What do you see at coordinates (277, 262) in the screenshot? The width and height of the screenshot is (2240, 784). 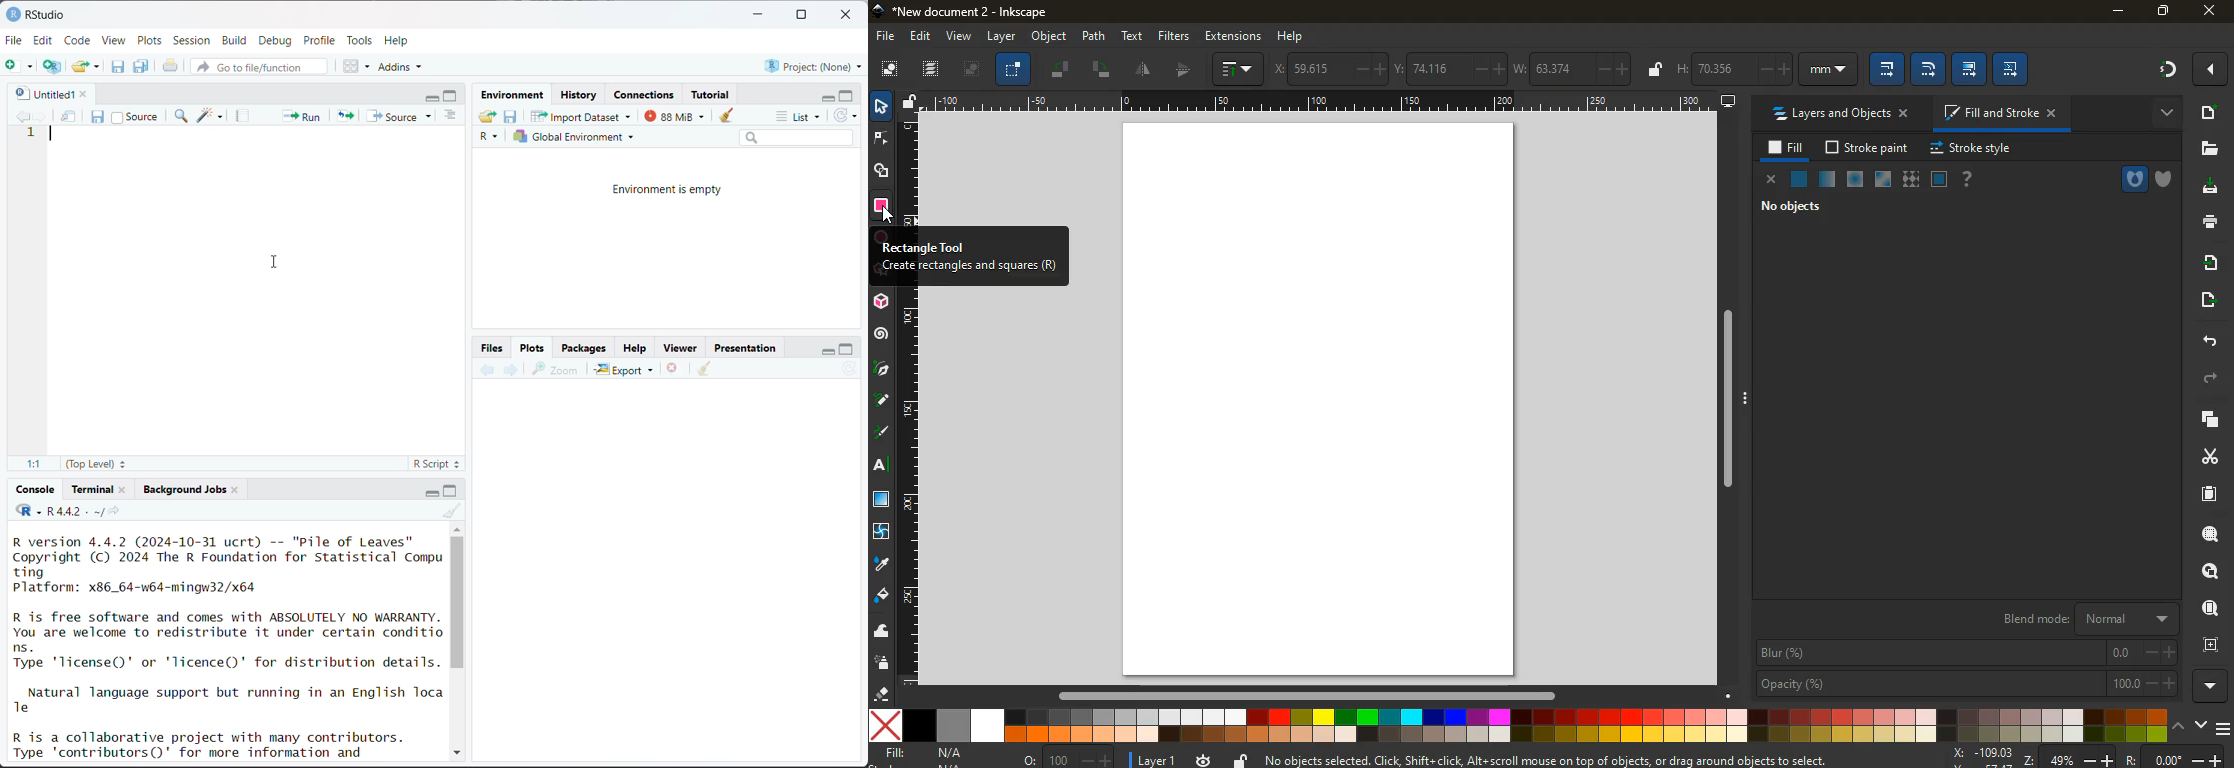 I see `cursor` at bounding box center [277, 262].